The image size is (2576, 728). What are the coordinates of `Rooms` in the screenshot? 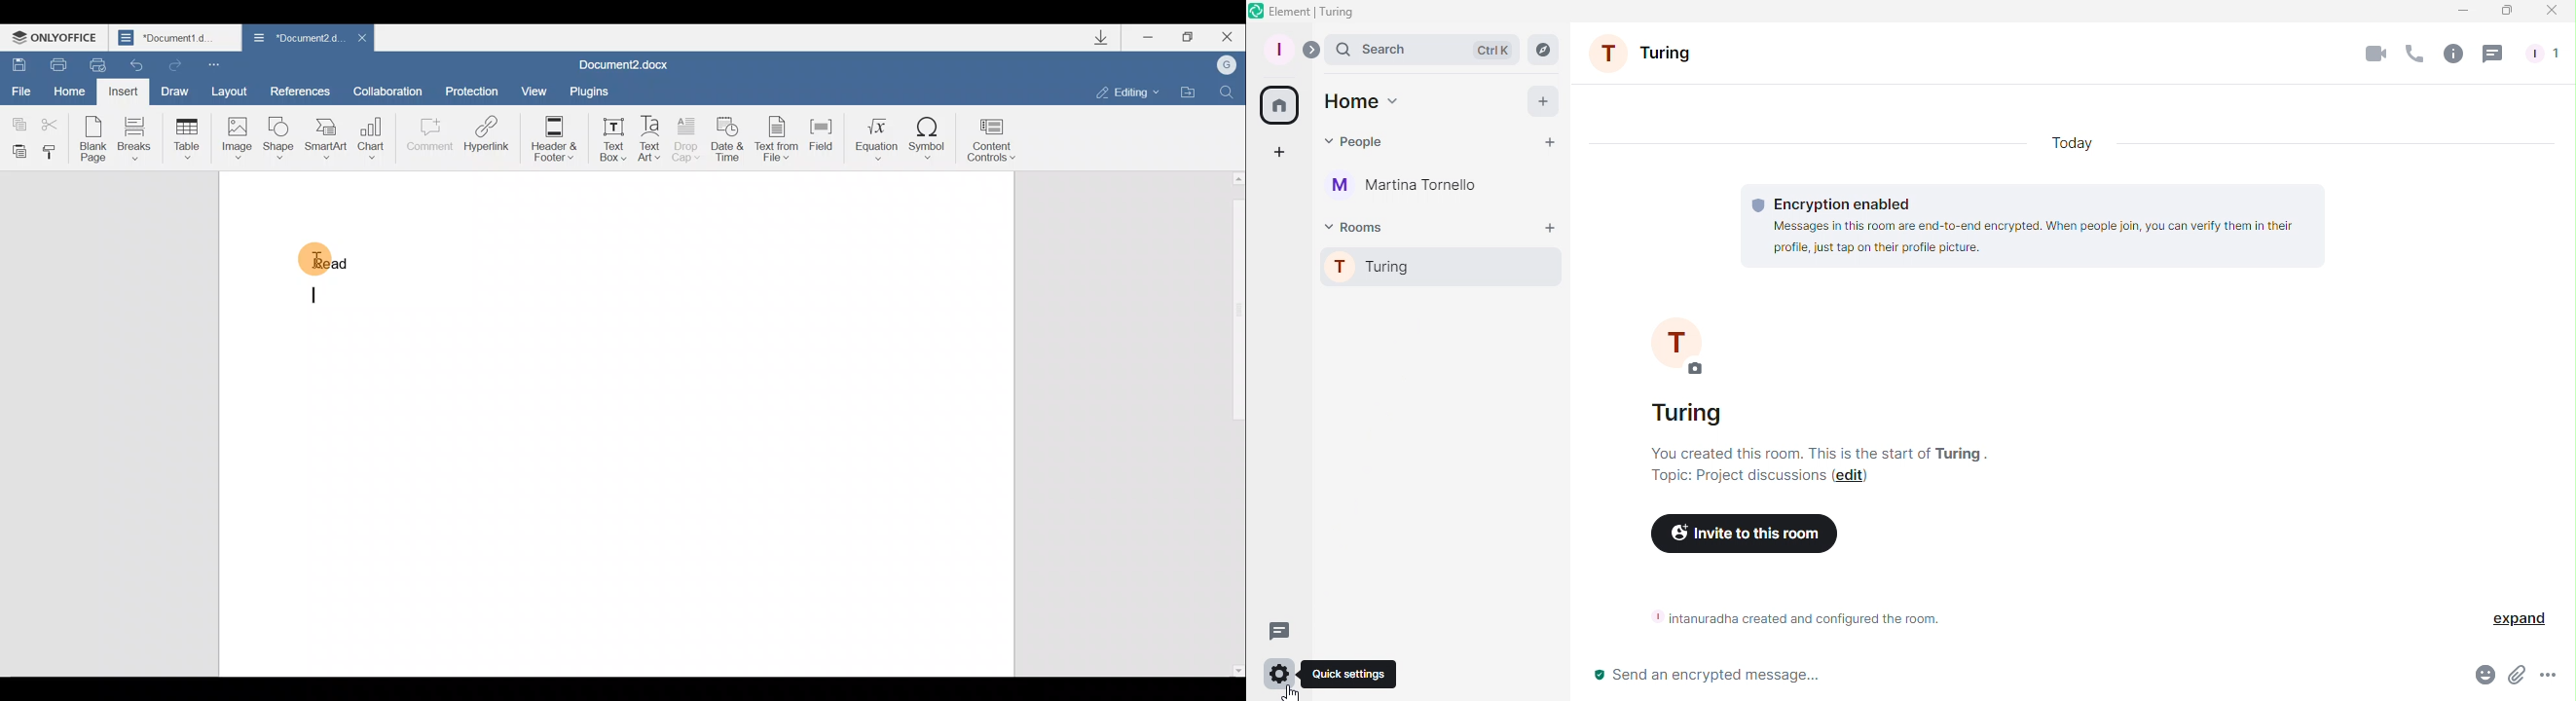 It's located at (1353, 227).